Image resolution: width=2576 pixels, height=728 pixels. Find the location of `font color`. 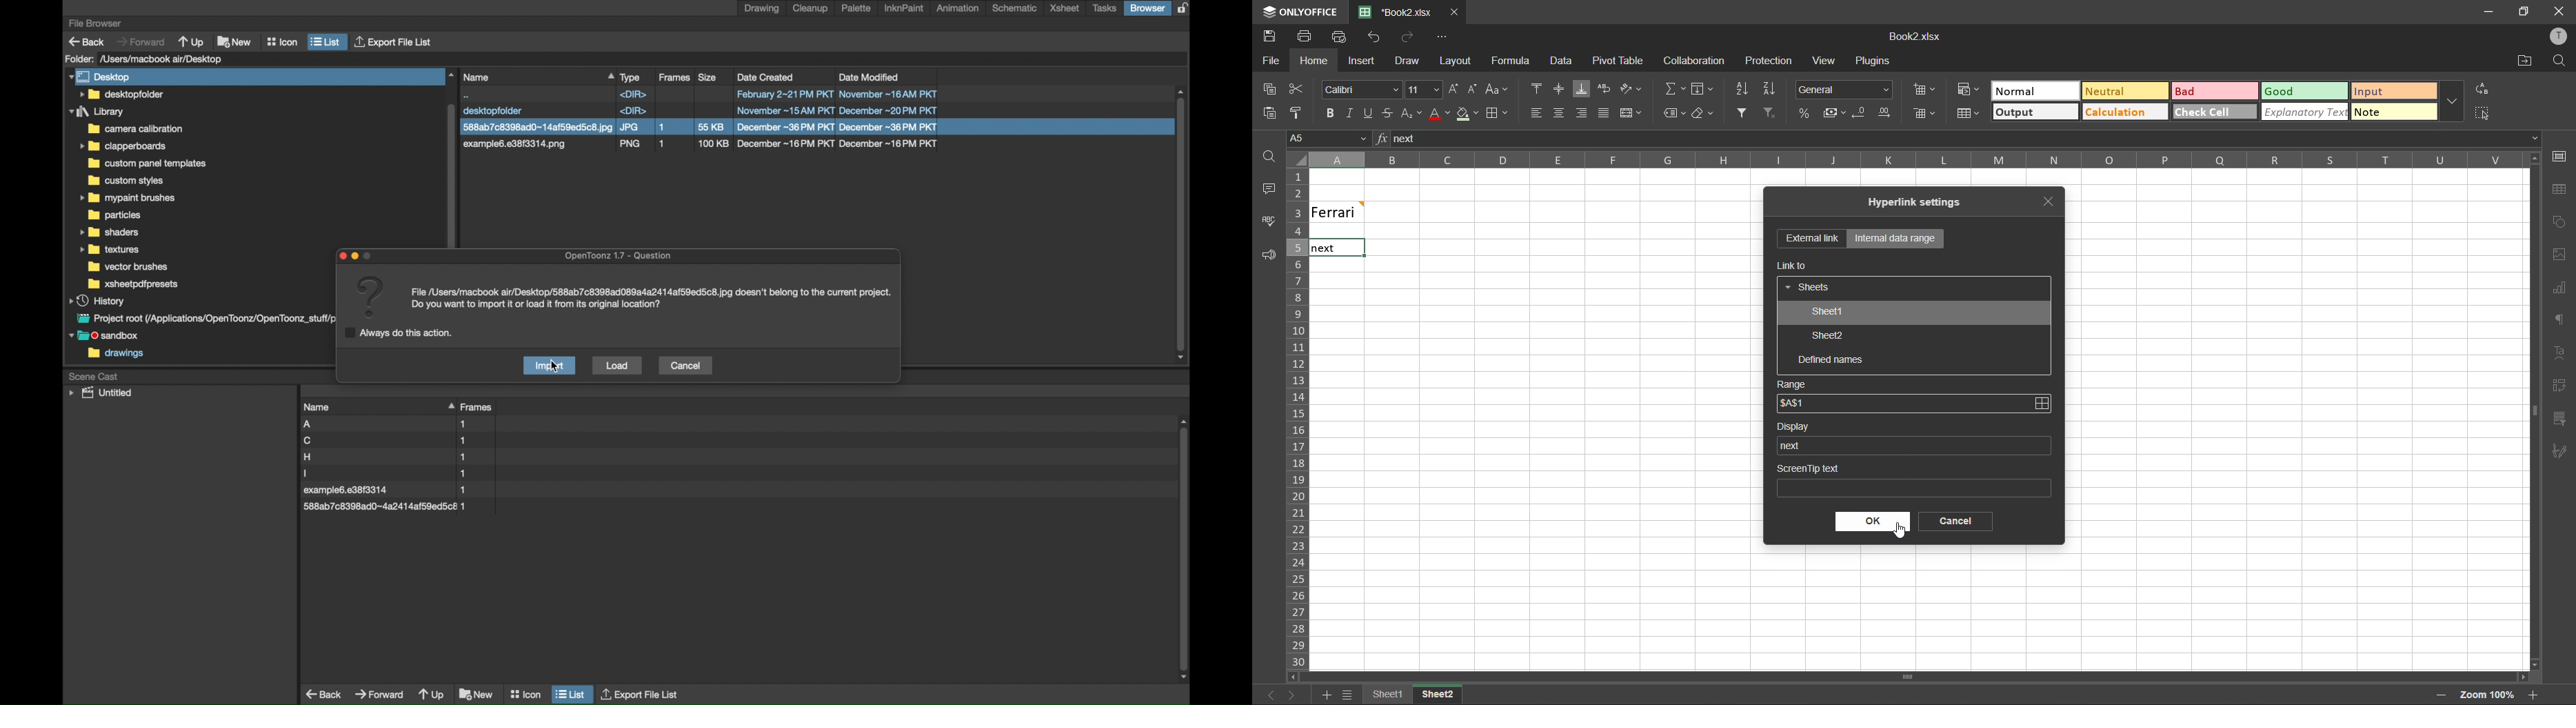

font color is located at coordinates (1438, 117).